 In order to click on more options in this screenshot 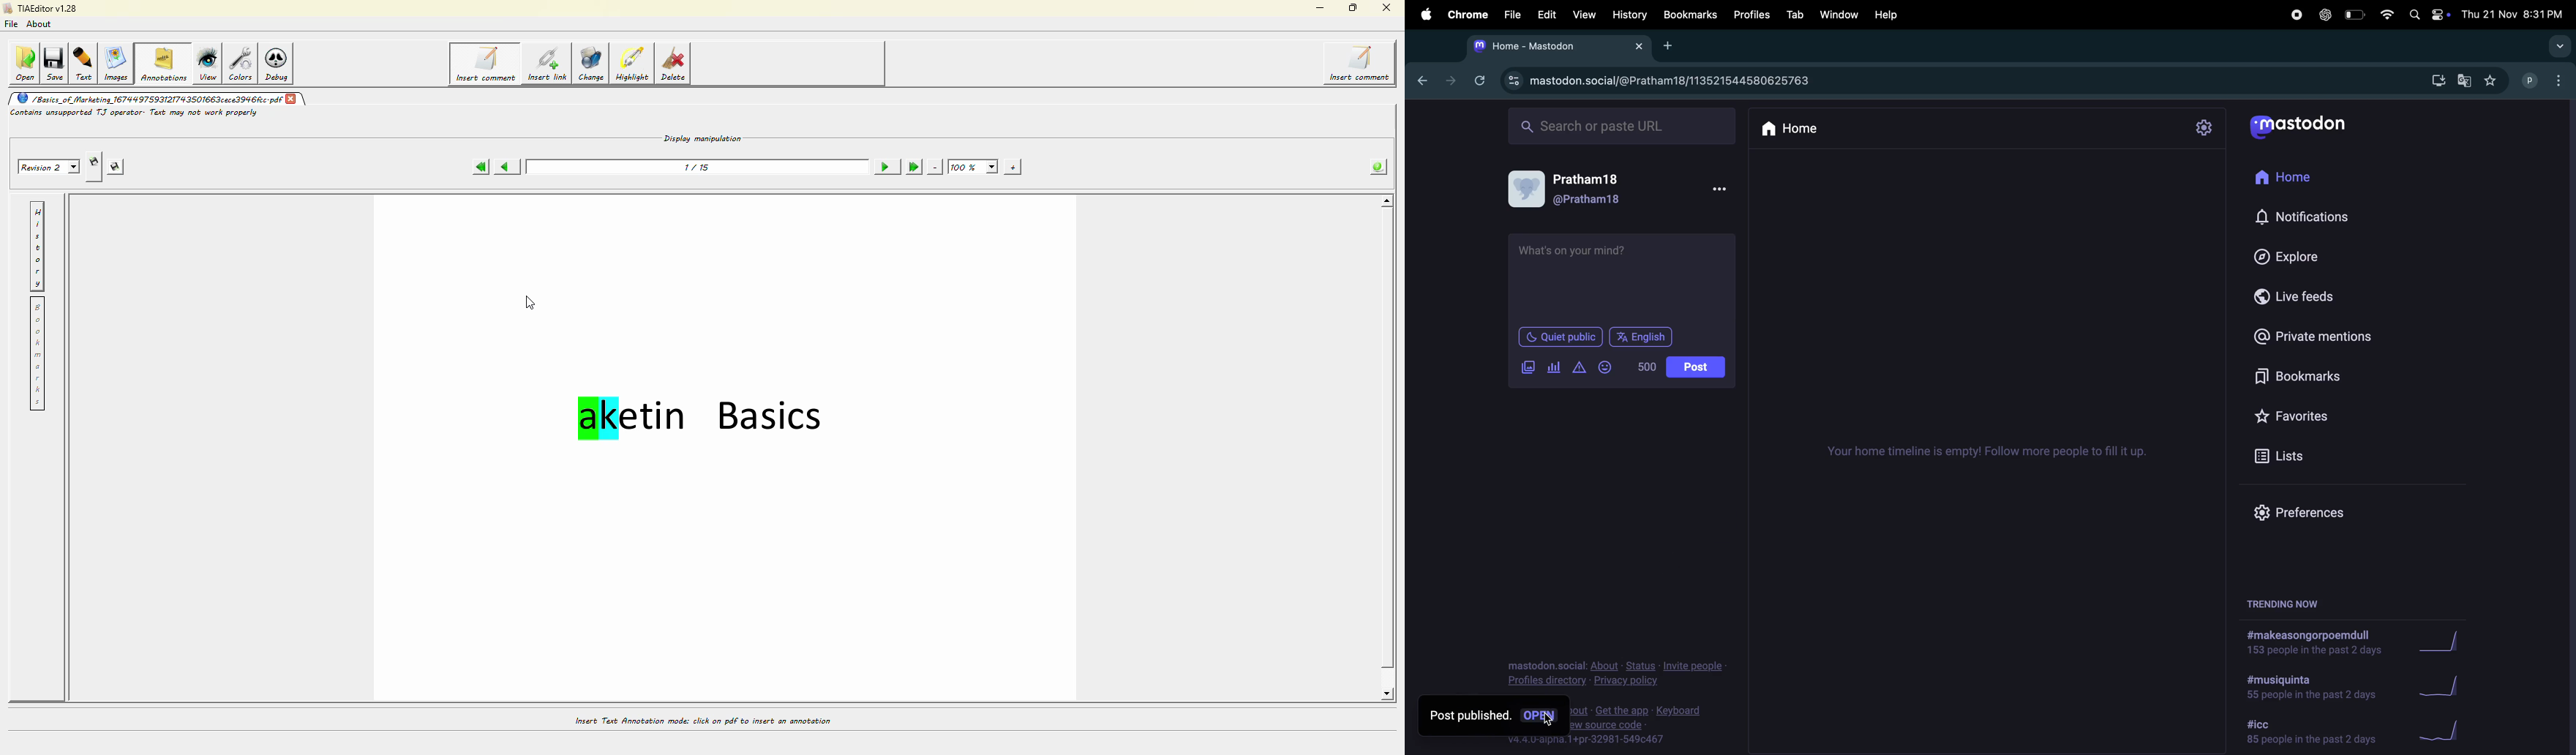, I will do `click(1720, 191)`.